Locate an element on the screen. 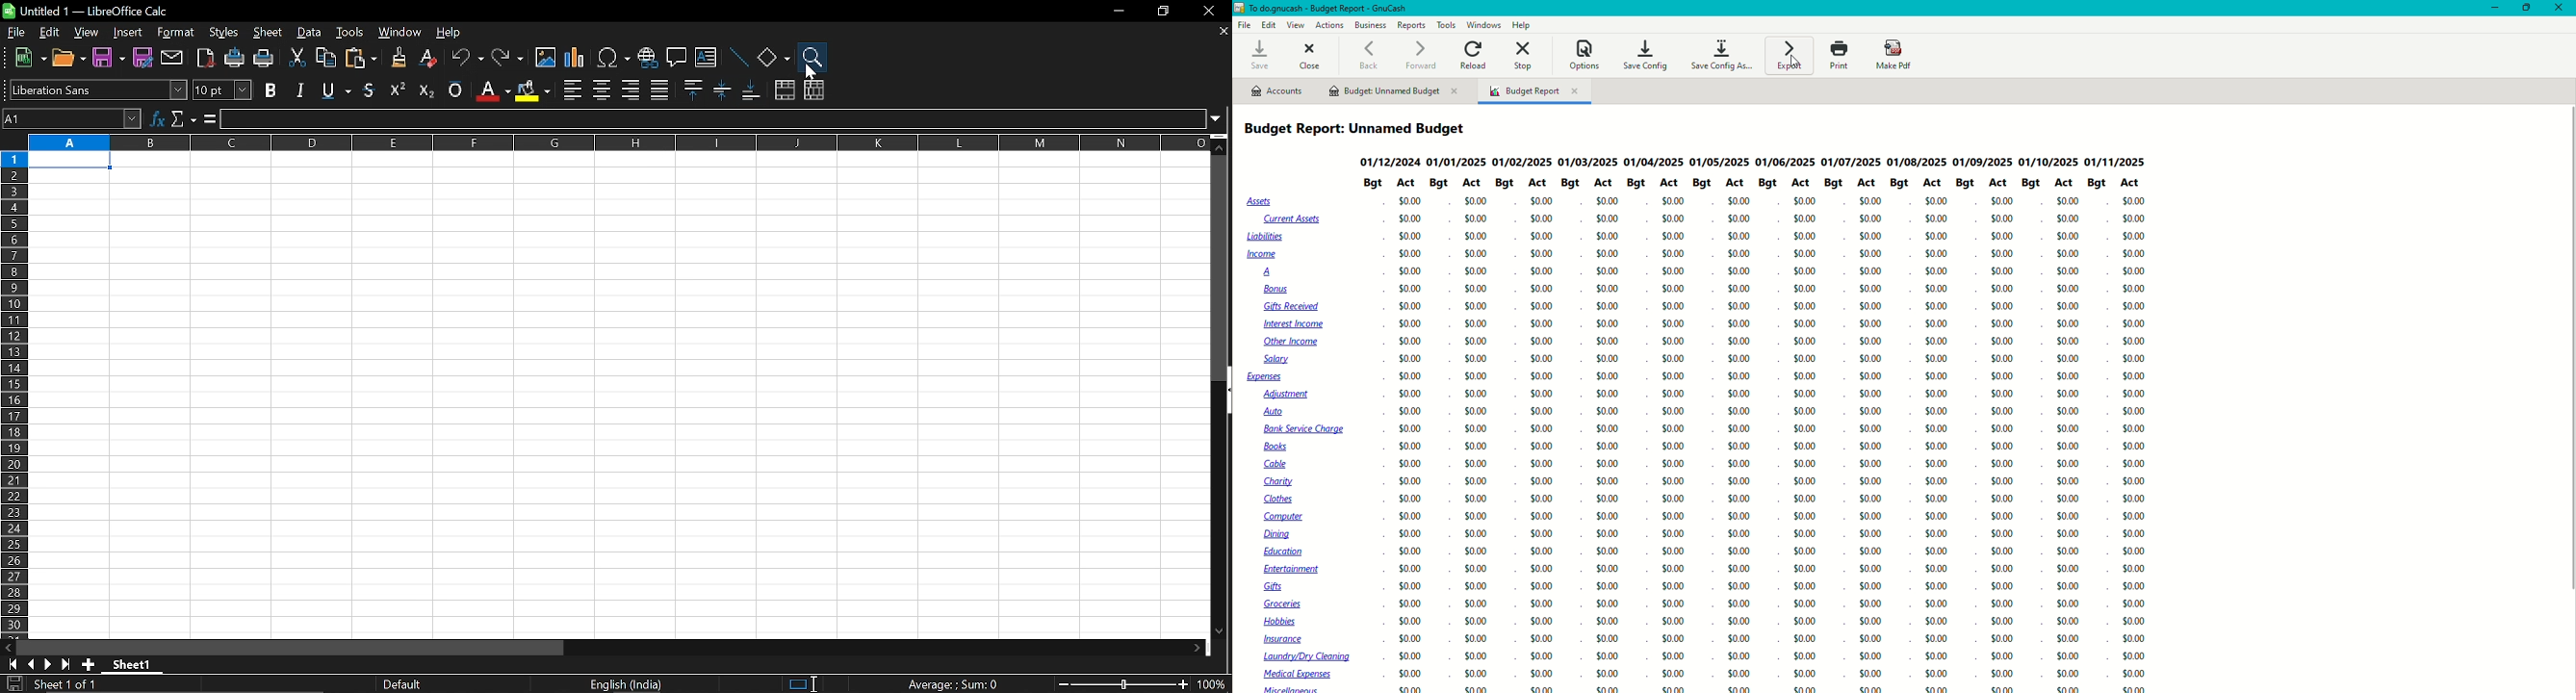  $0.00 is located at coordinates (1674, 393).